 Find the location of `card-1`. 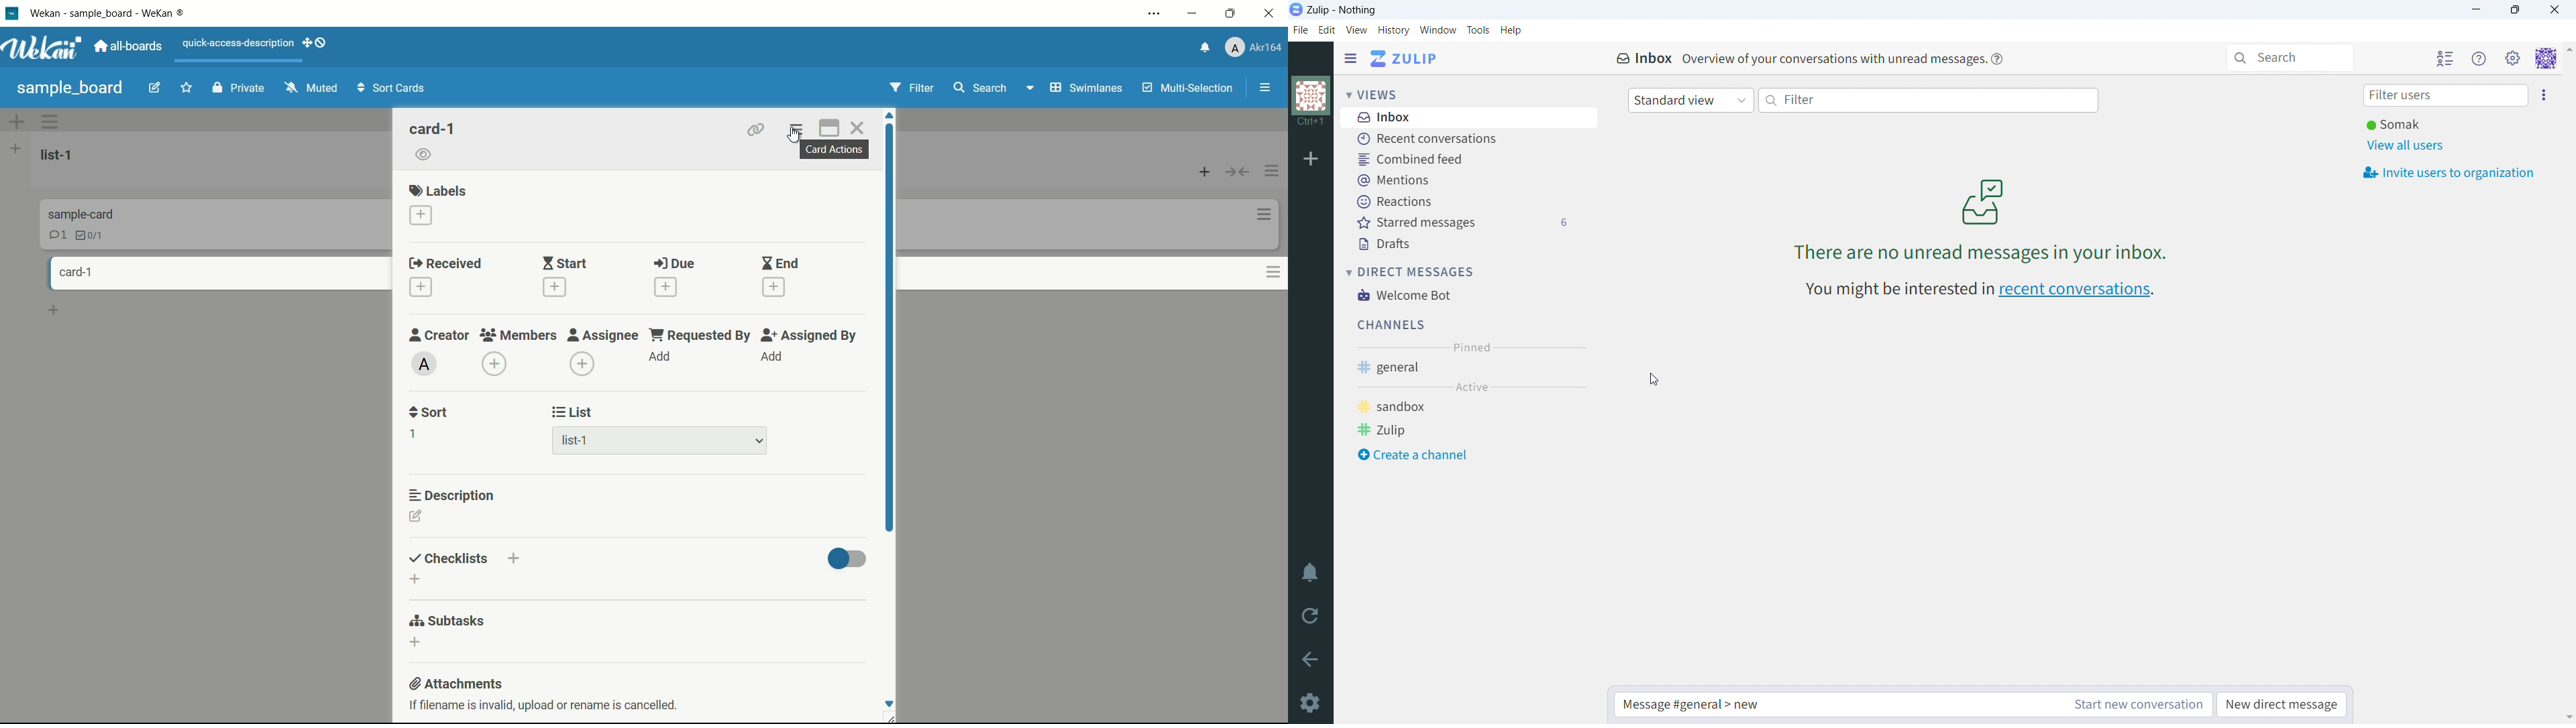

card-1 is located at coordinates (73, 272).